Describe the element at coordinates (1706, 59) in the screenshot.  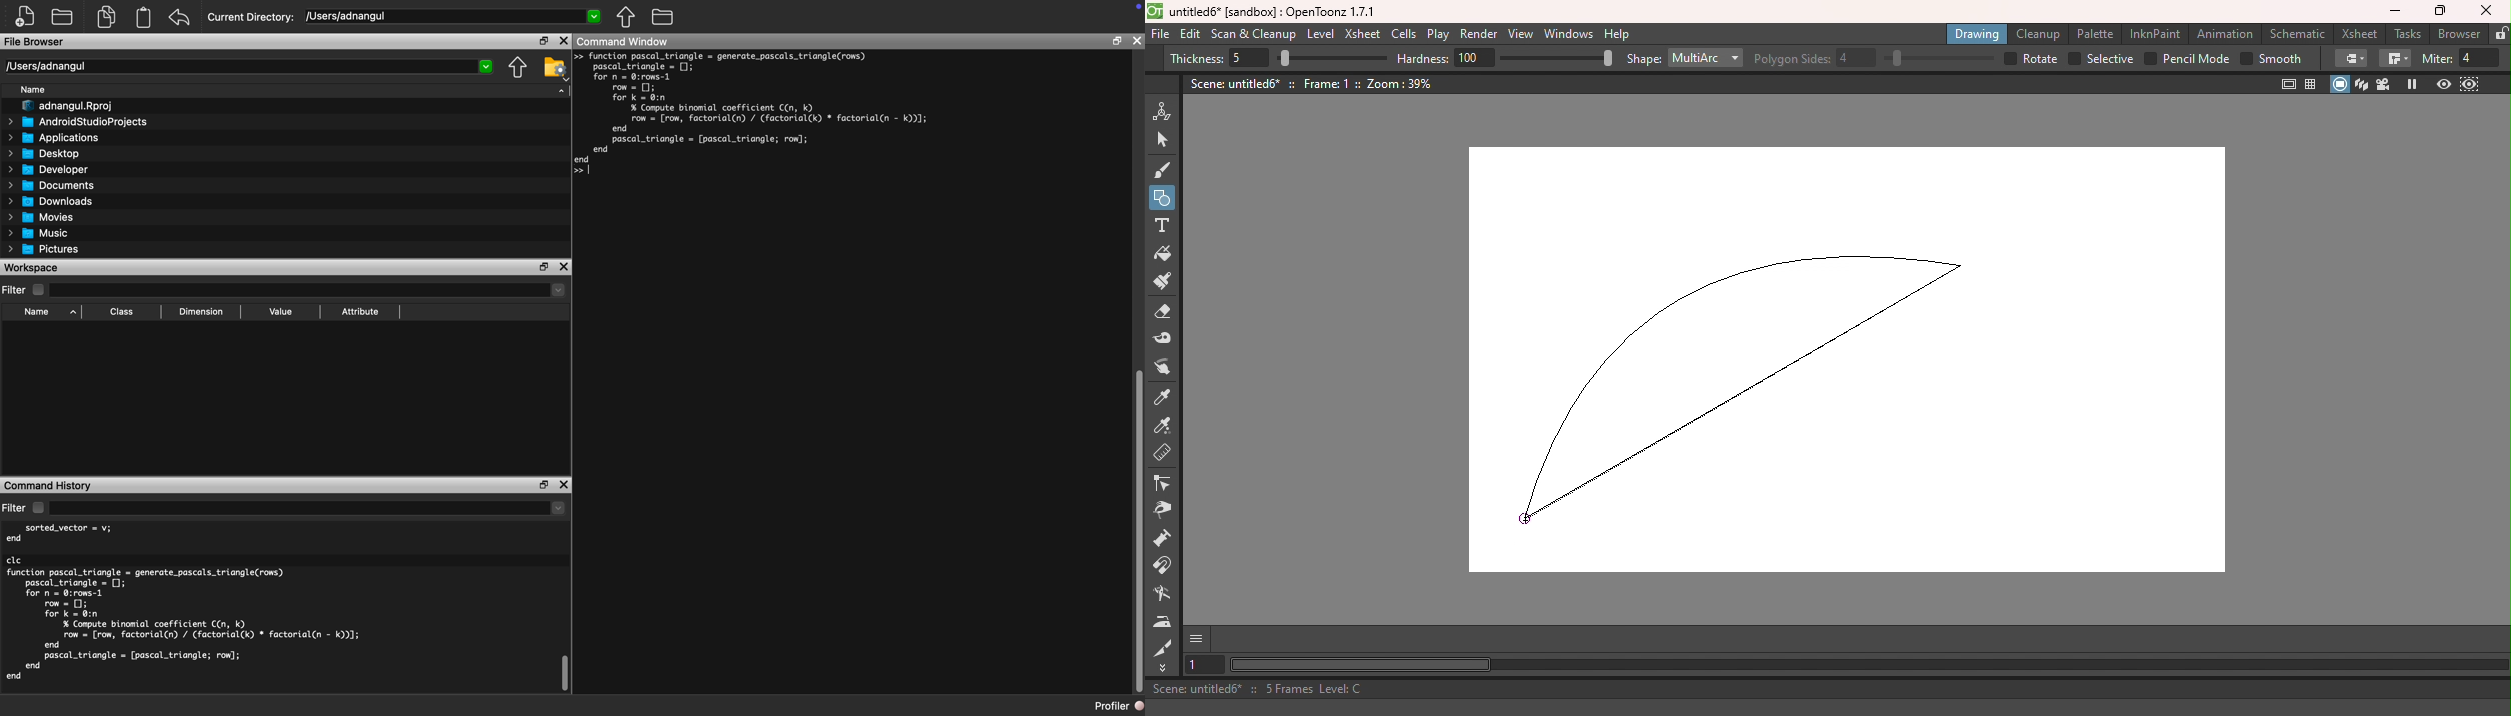
I see `Multiarc` at that location.